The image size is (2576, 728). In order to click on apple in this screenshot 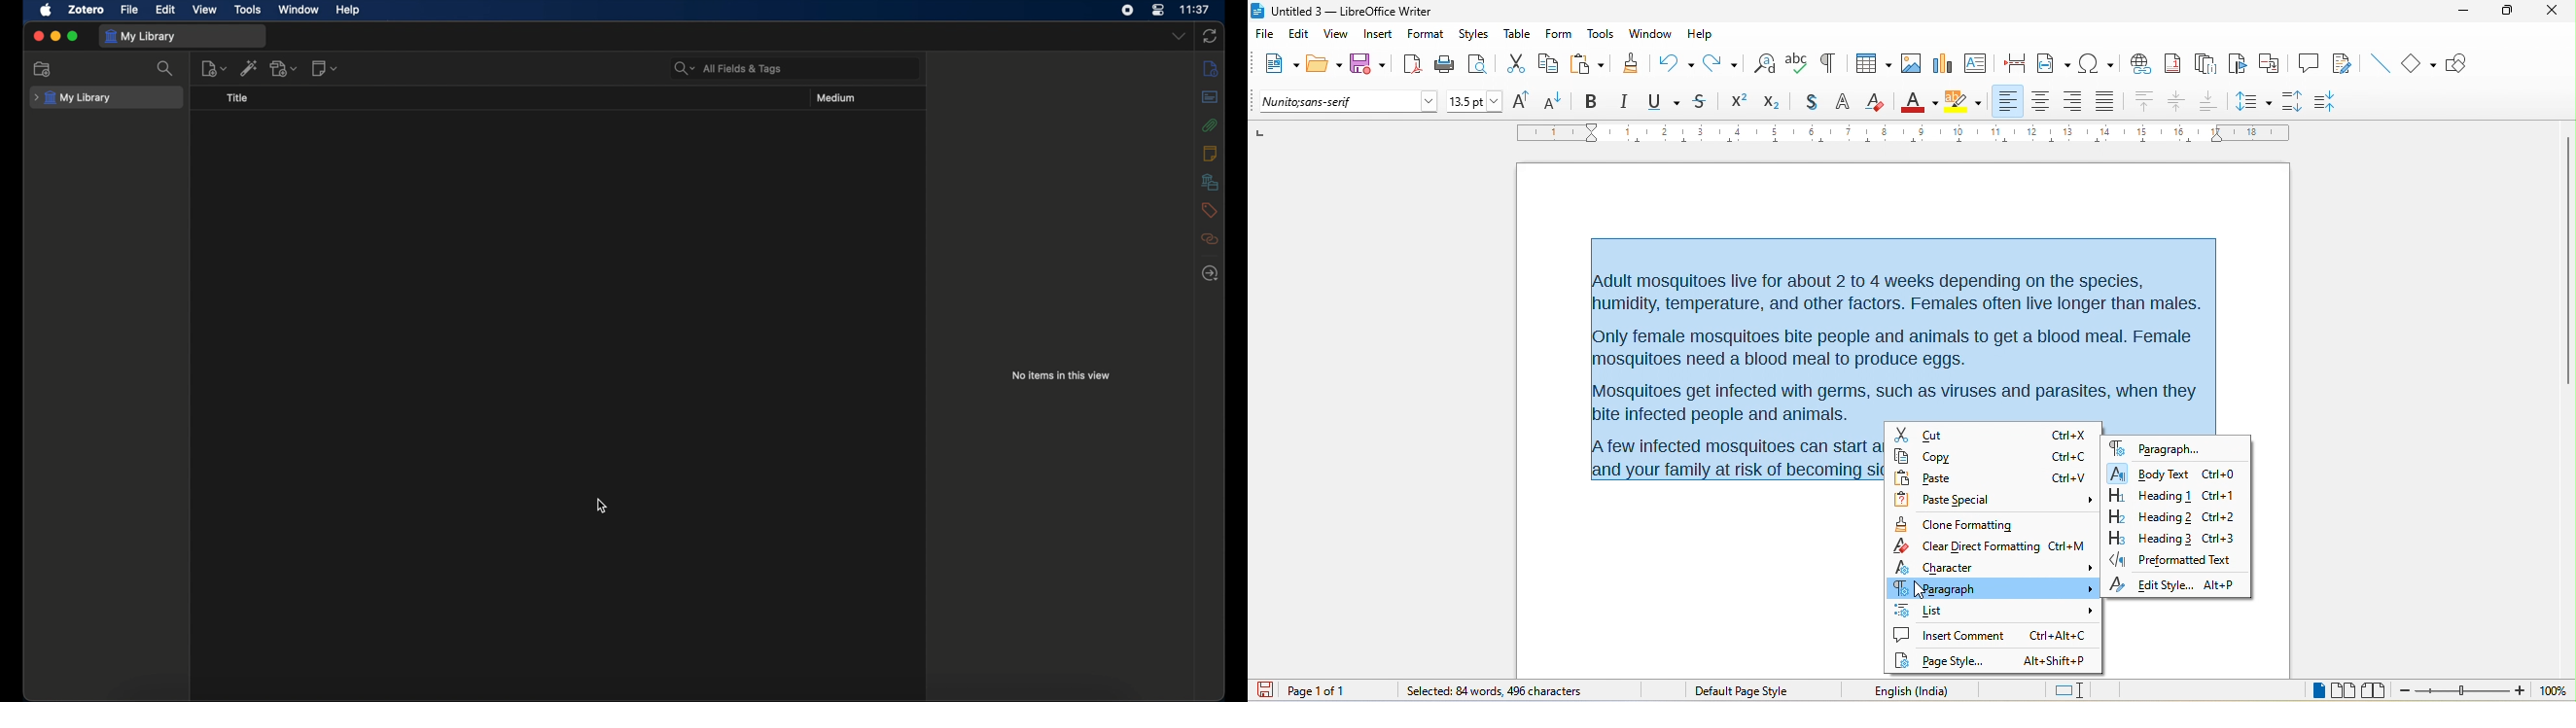, I will do `click(47, 10)`.